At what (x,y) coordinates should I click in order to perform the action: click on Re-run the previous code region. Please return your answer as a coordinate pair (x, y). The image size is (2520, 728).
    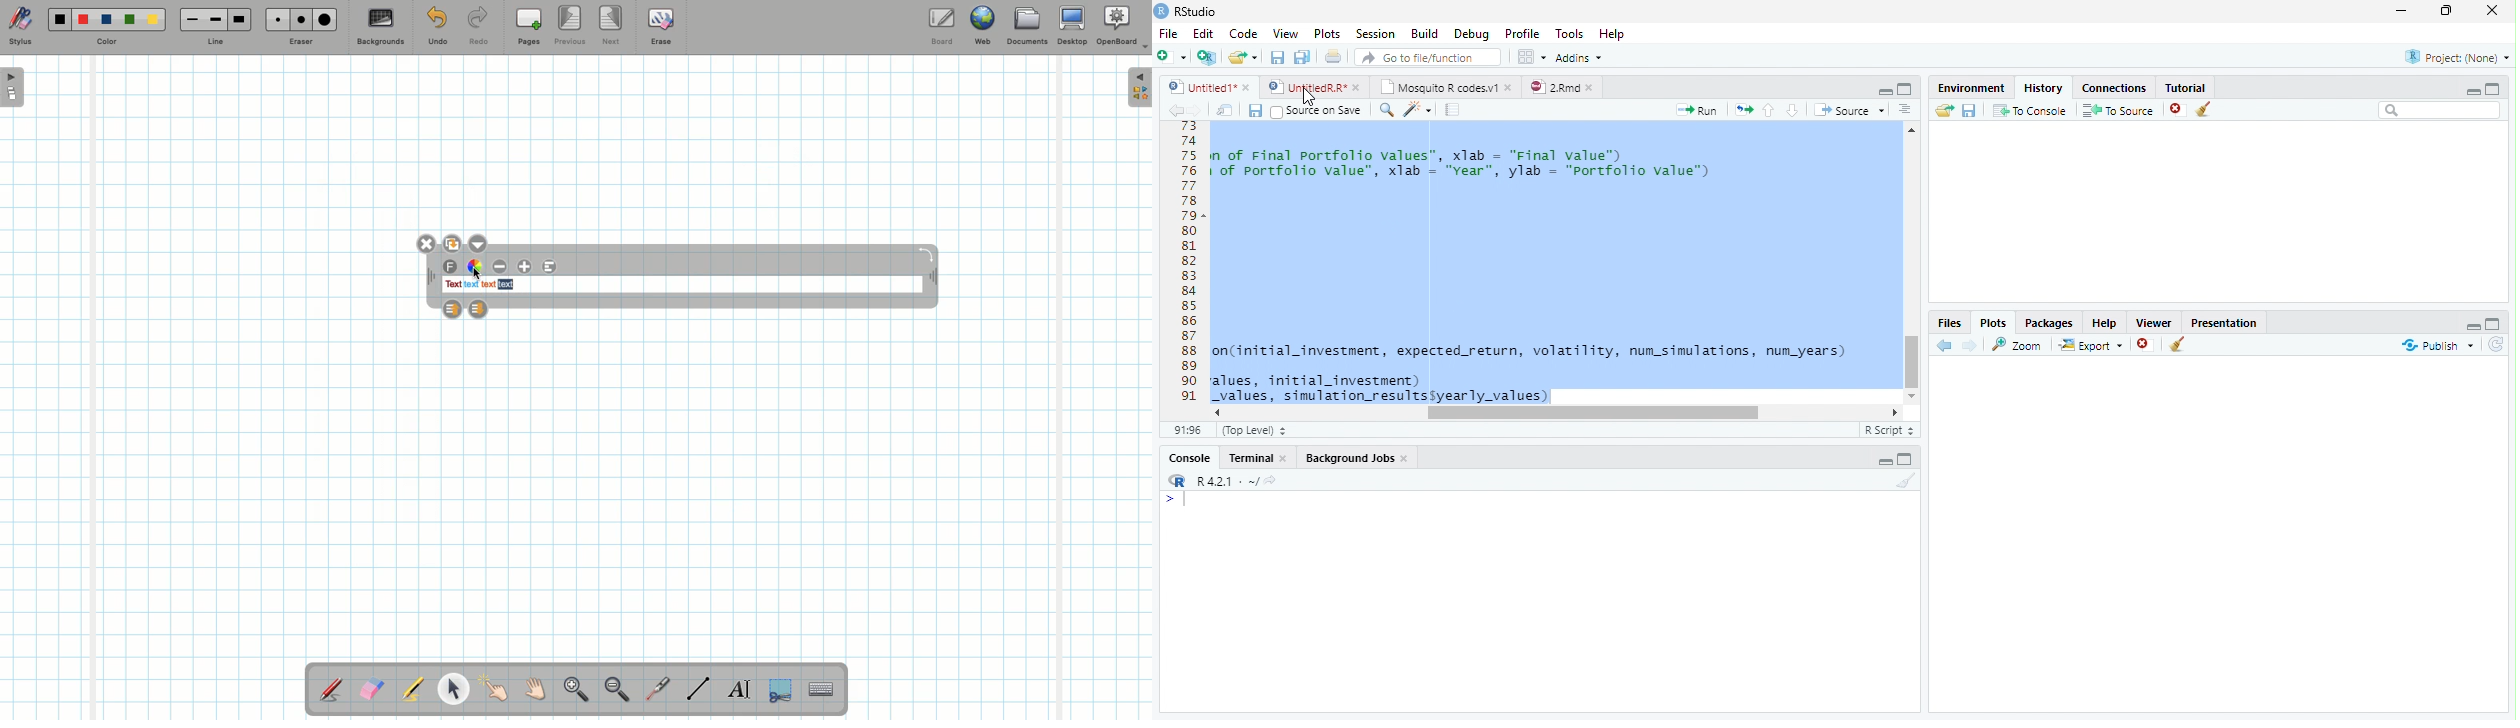
    Looking at the image, I should click on (1742, 110).